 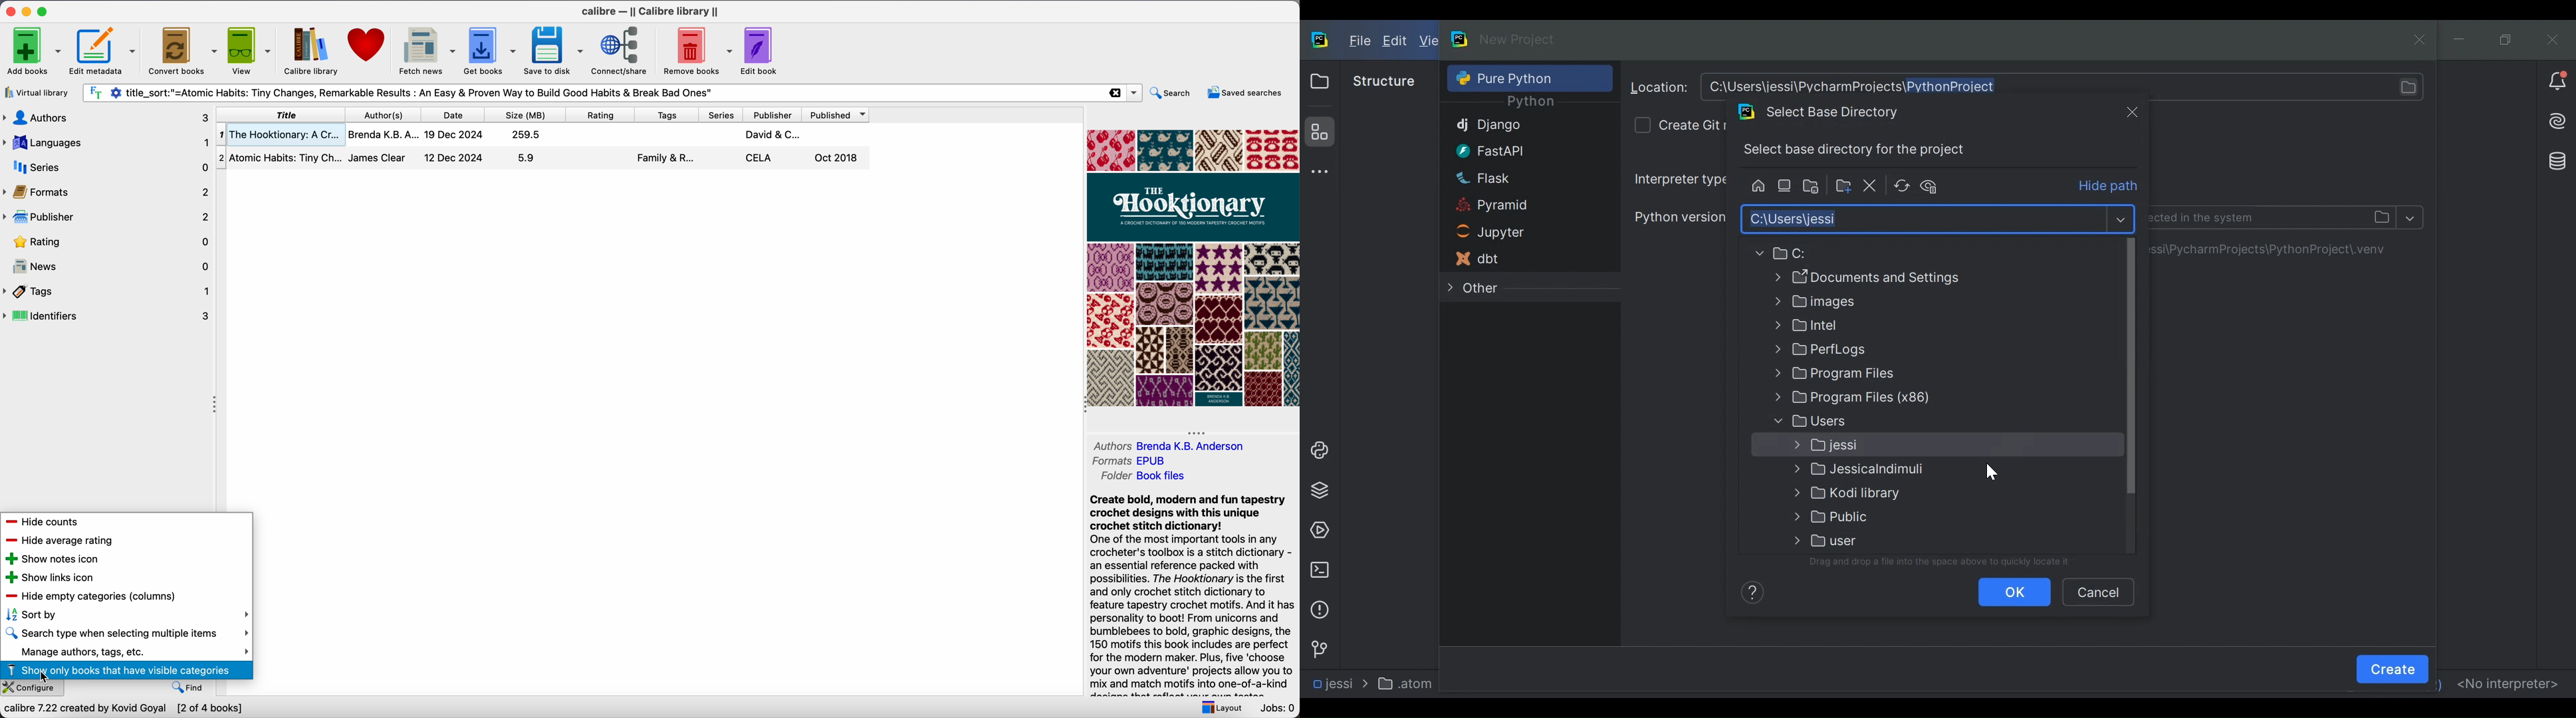 I want to click on clear, so click(x=1115, y=93).